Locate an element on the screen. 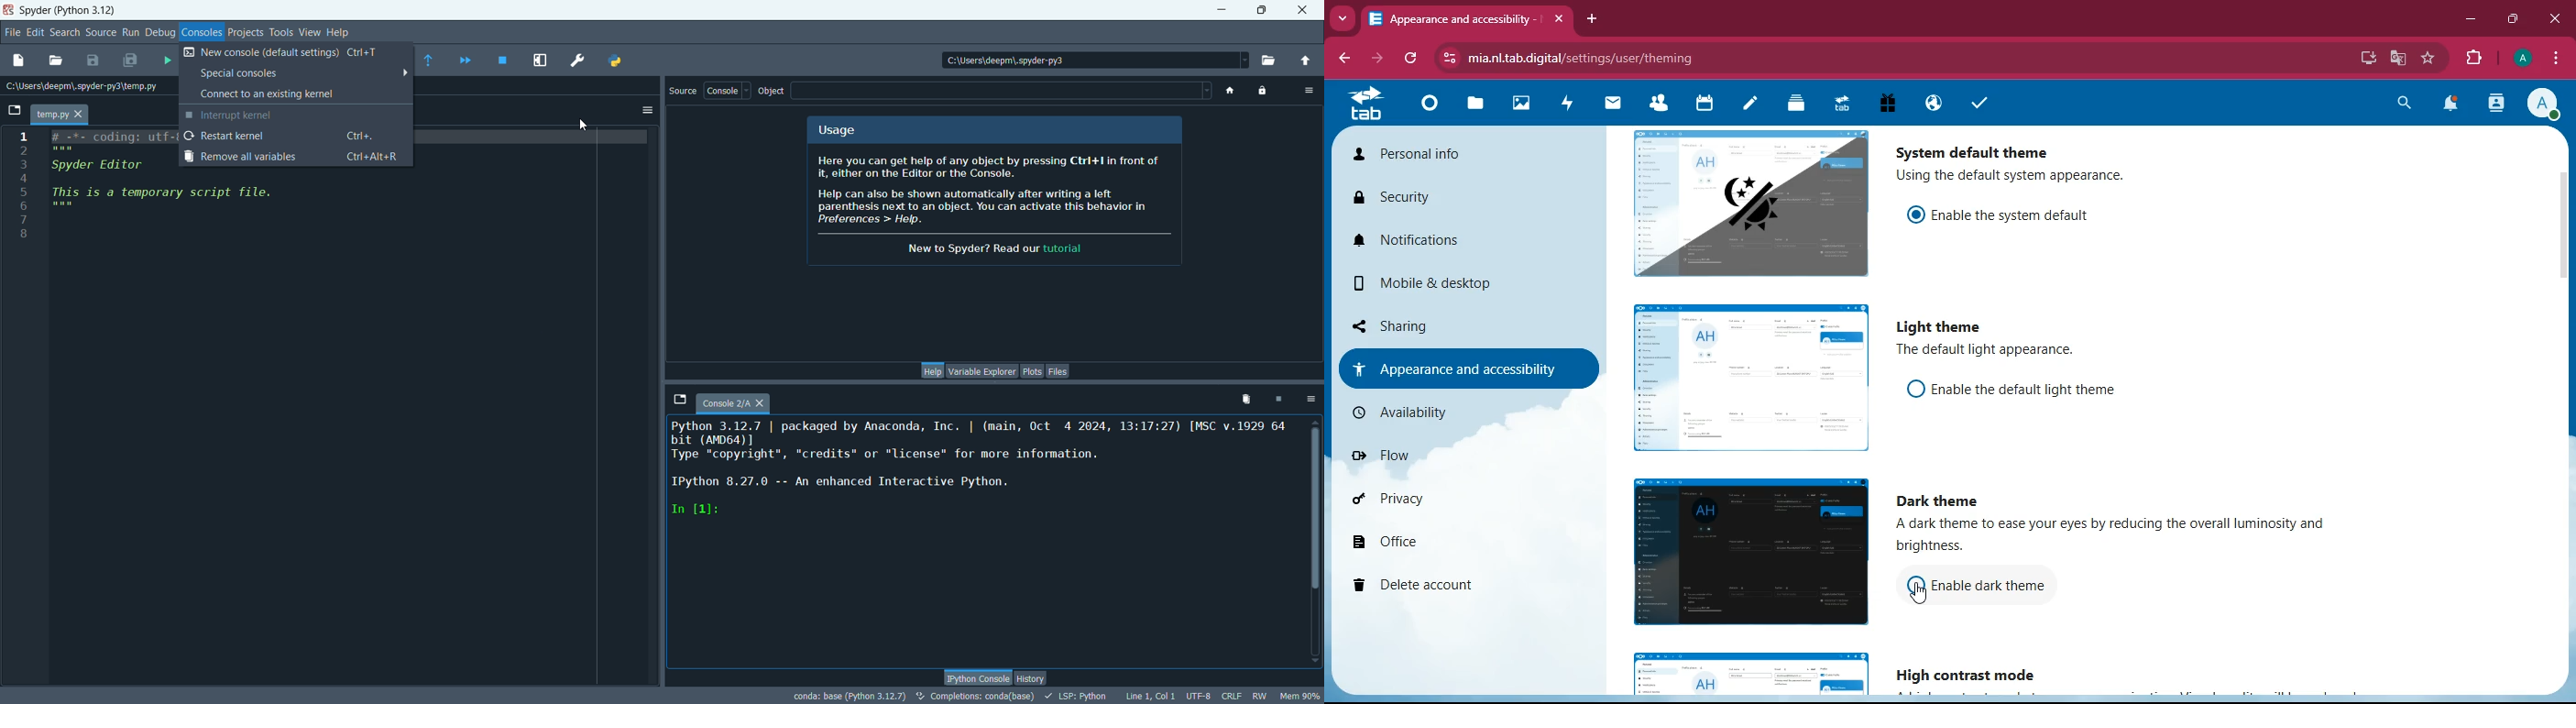 Image resolution: width=2576 pixels, height=728 pixels. image is located at coordinates (1747, 551).